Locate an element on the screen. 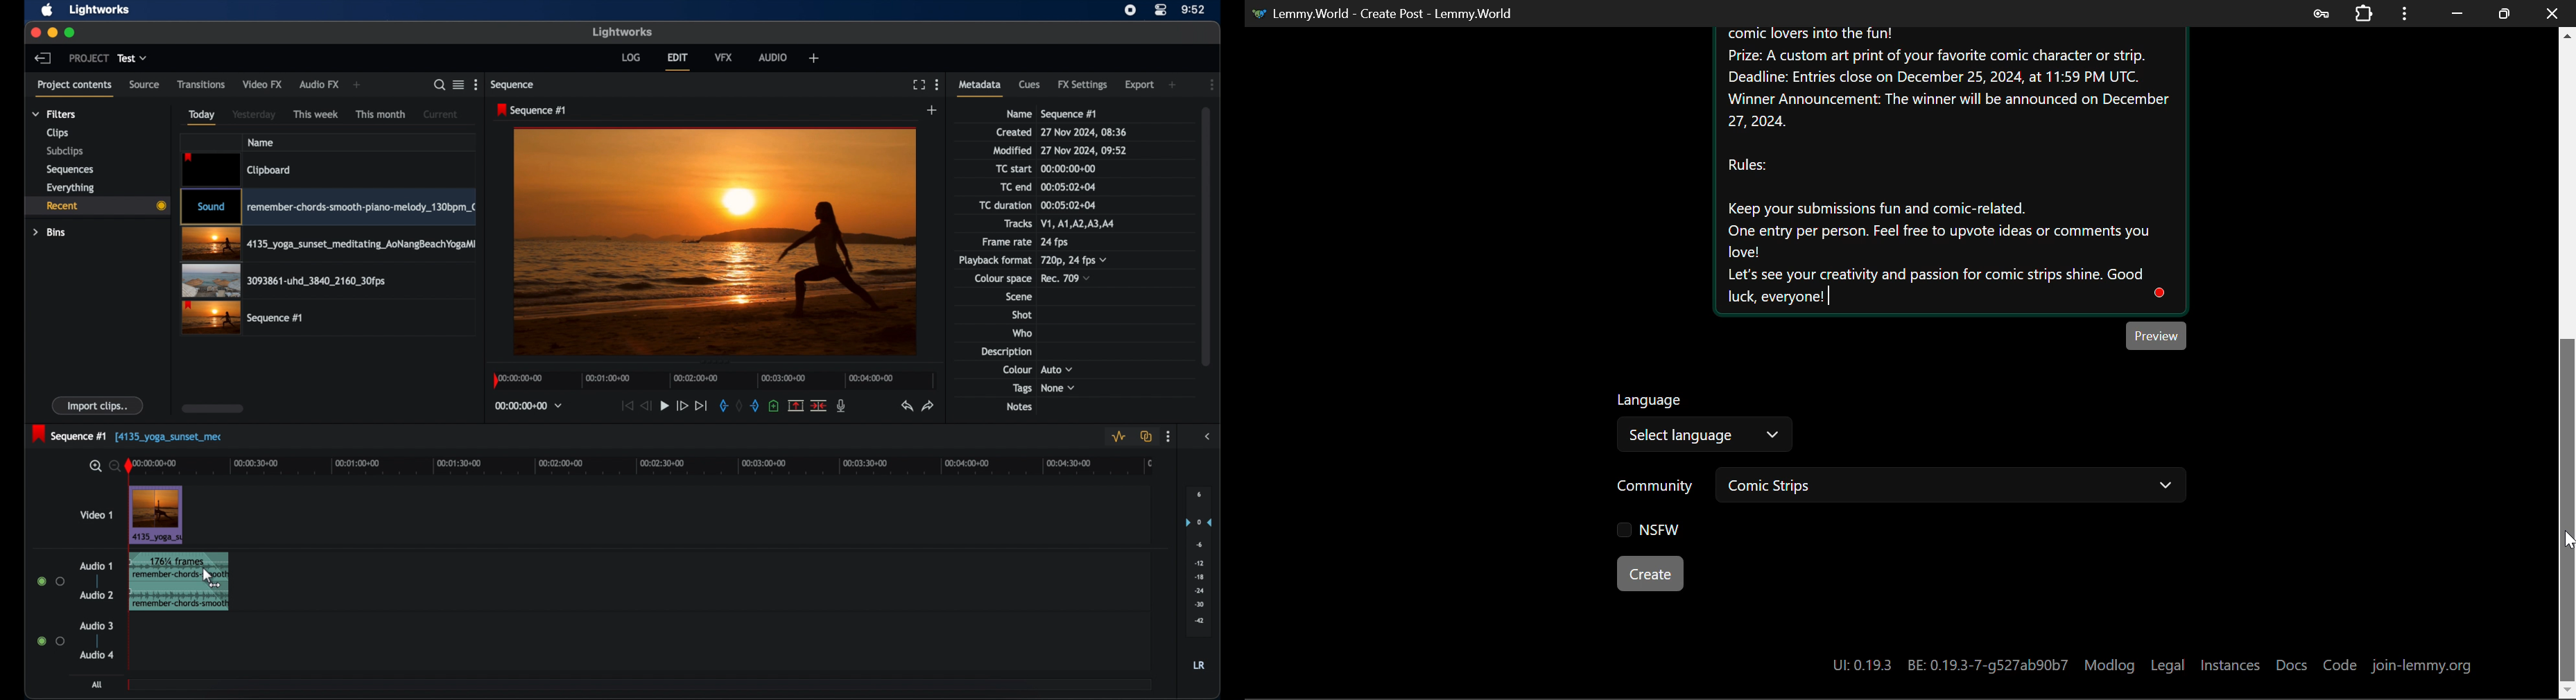 This screenshot has width=2576, height=700. export is located at coordinates (1139, 85).